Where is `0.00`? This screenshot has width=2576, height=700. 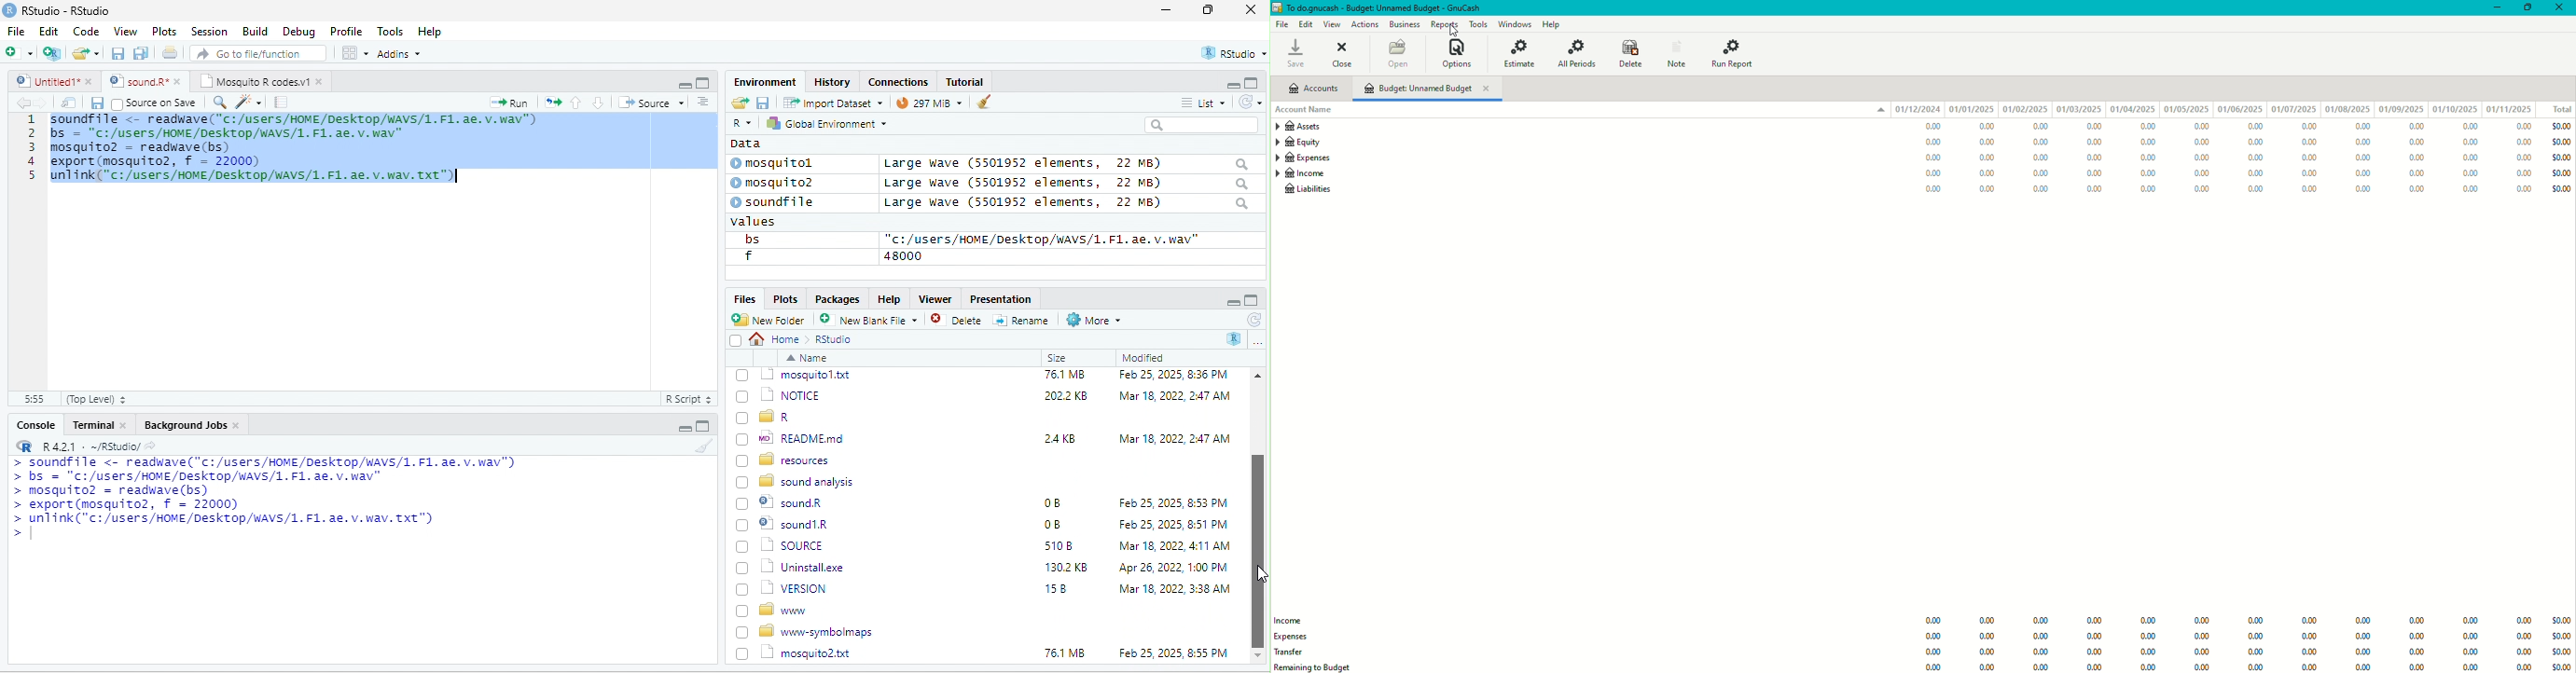
0.00 is located at coordinates (2203, 638).